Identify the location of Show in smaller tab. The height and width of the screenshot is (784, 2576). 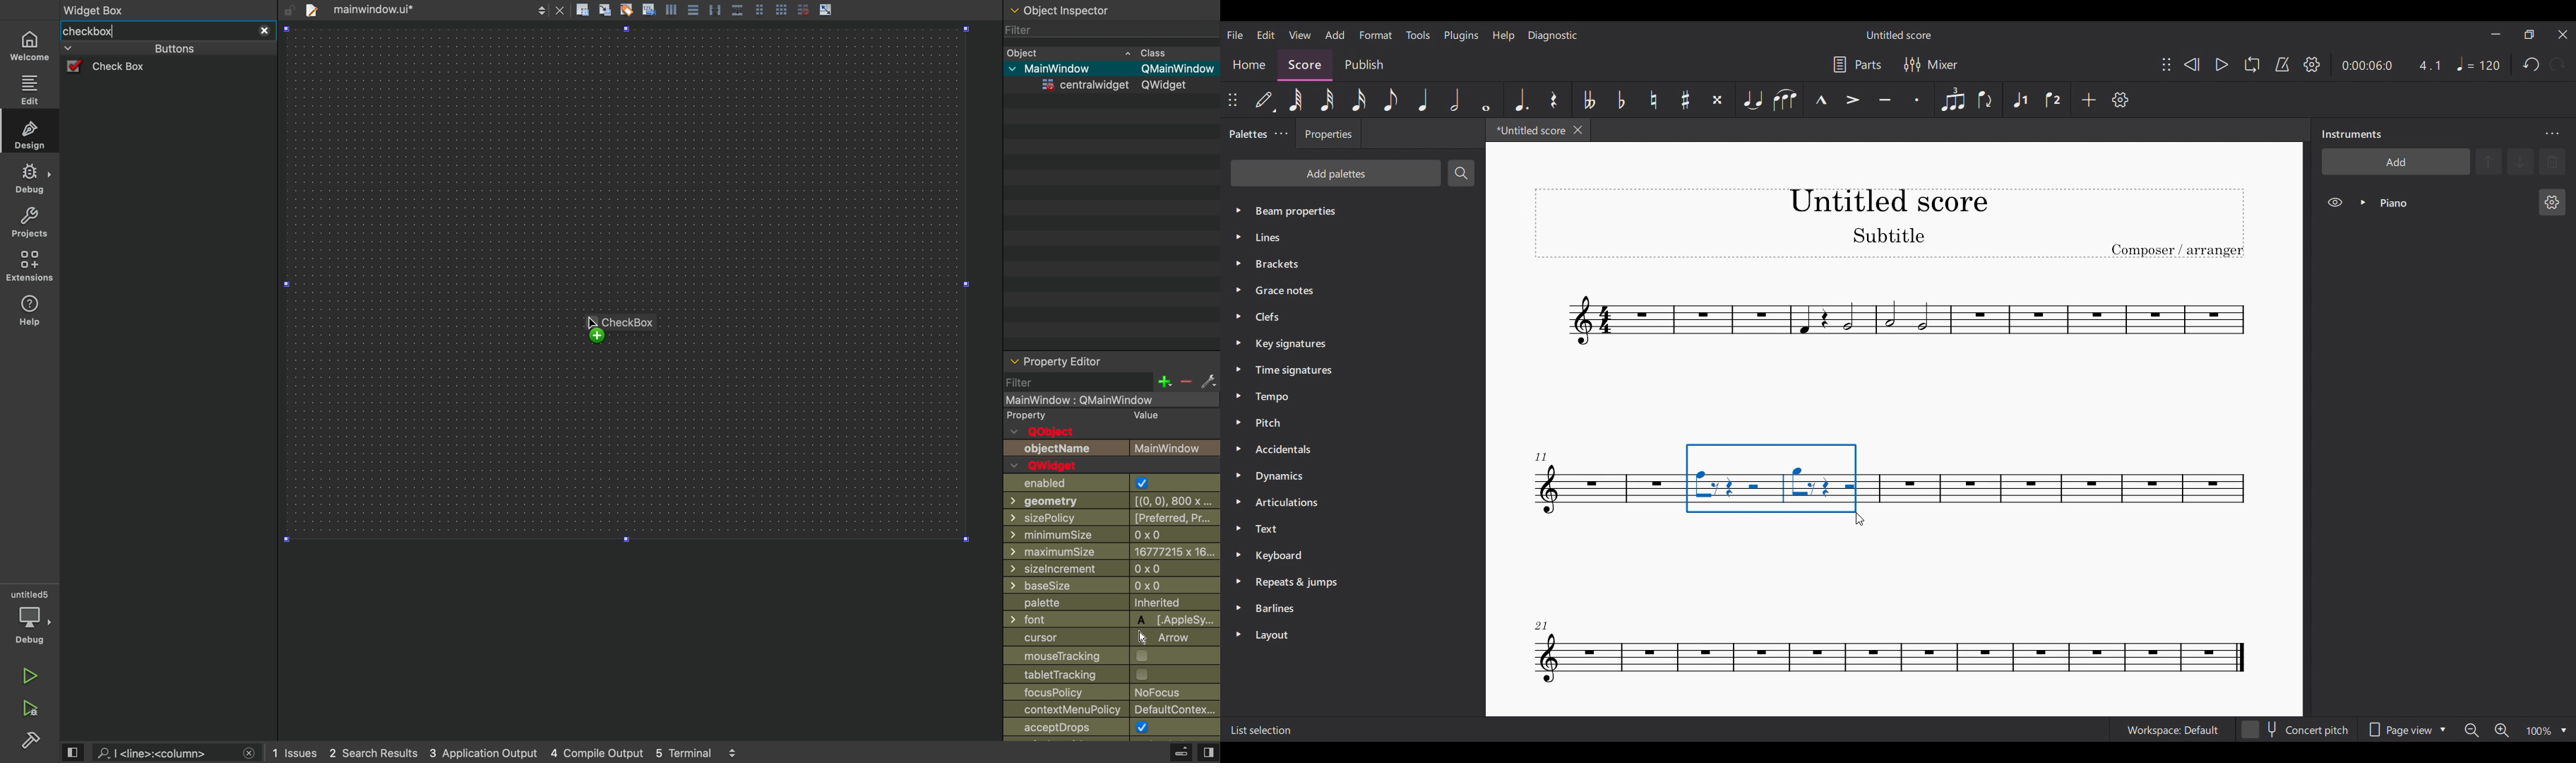
(2529, 34).